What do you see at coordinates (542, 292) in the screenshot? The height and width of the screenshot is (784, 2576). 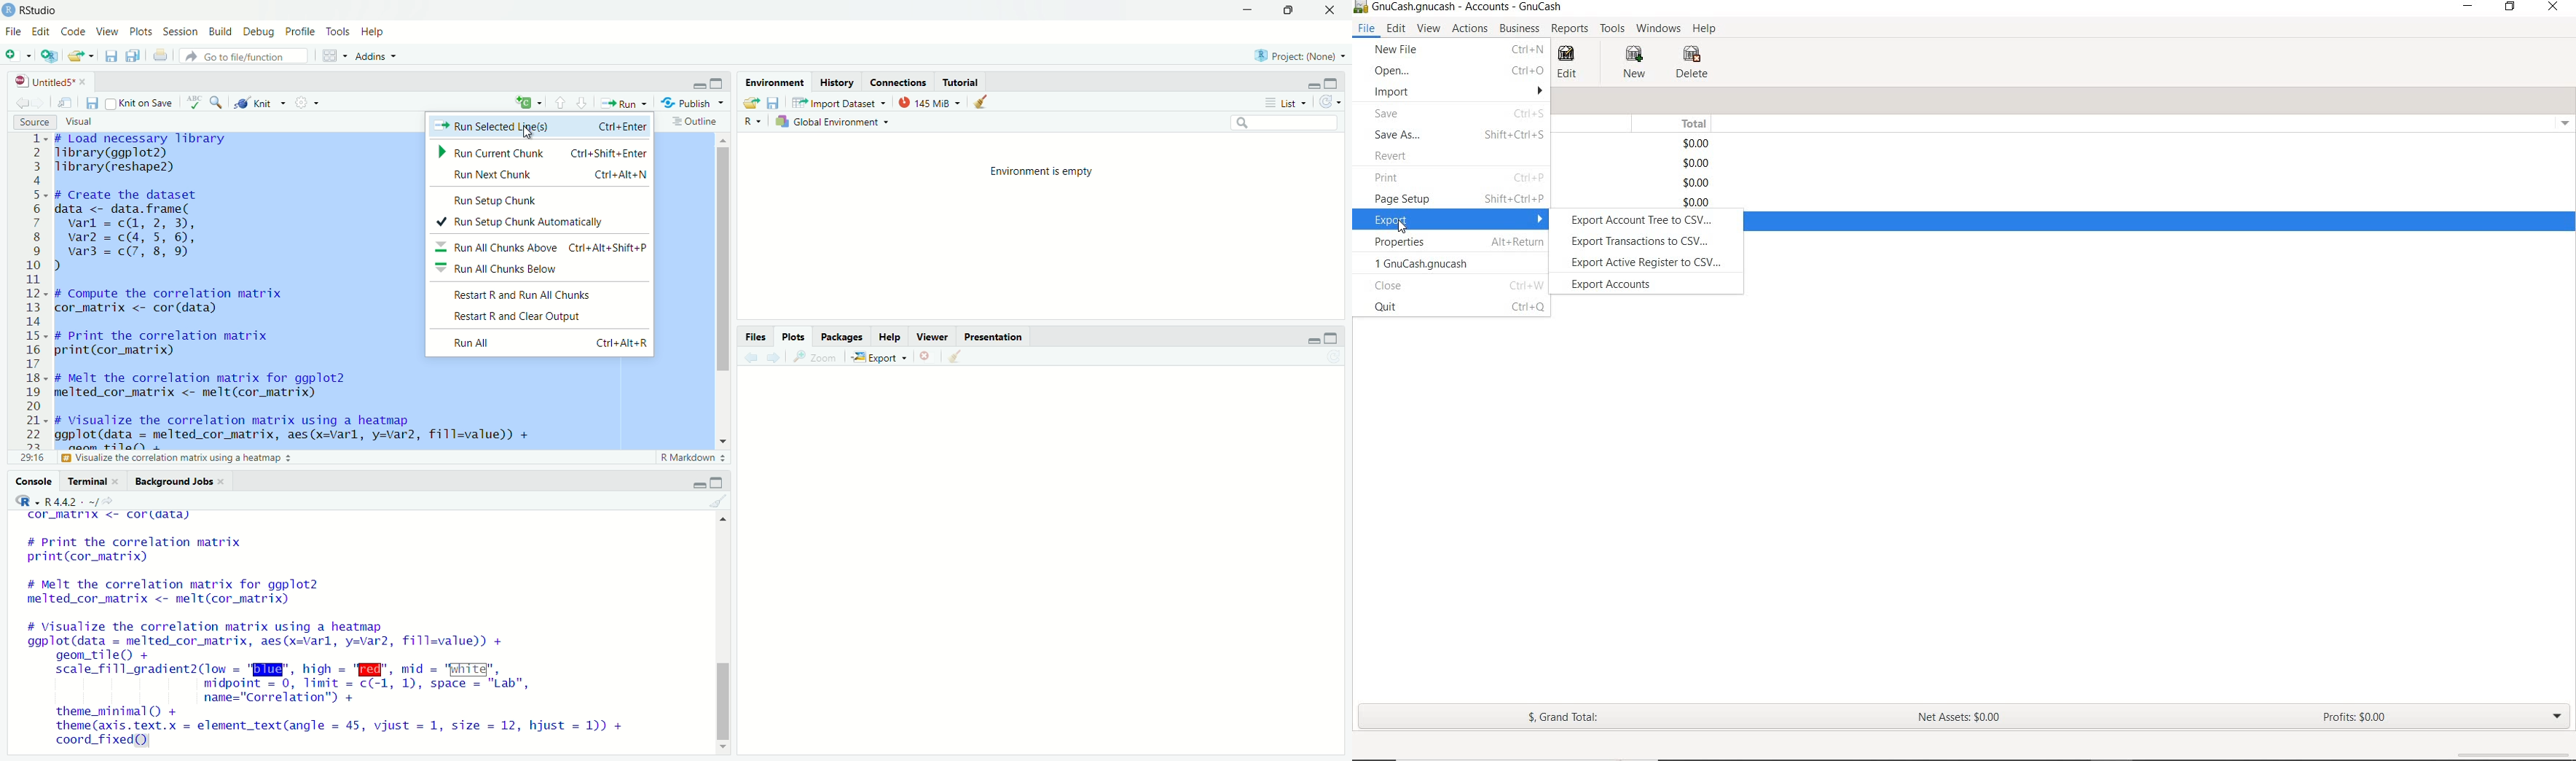 I see `restart R and run all chunks` at bounding box center [542, 292].